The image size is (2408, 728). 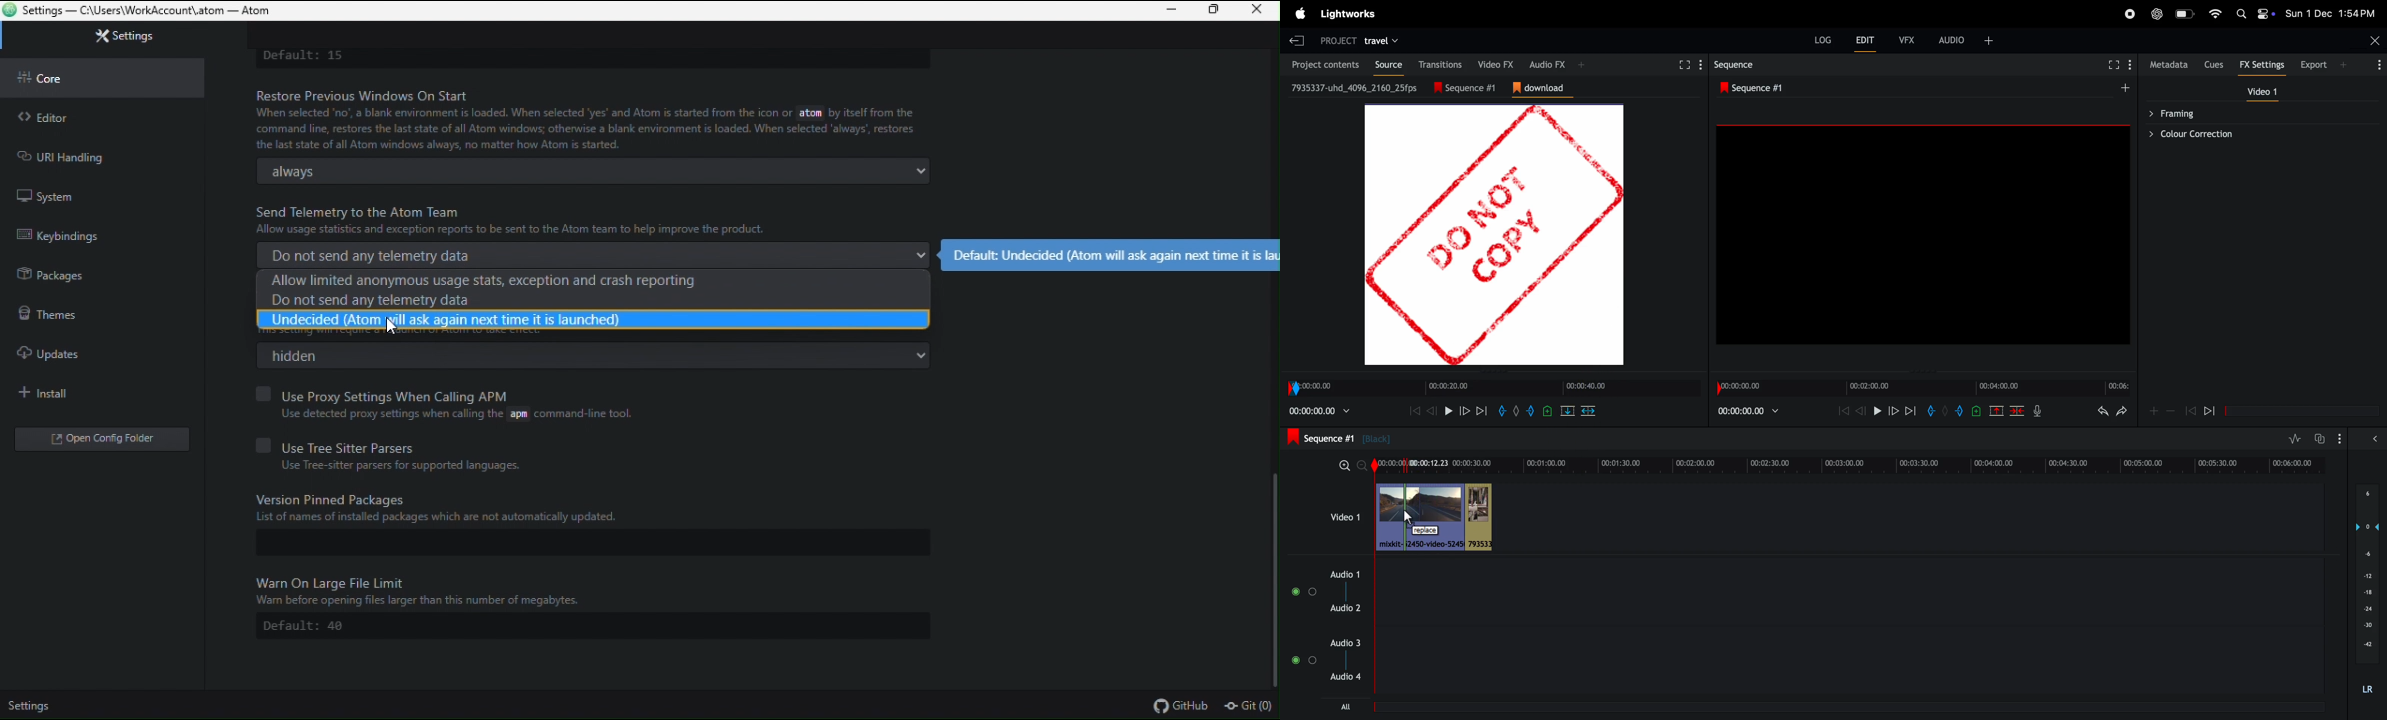 I want to click on Watermark, so click(x=1494, y=235).